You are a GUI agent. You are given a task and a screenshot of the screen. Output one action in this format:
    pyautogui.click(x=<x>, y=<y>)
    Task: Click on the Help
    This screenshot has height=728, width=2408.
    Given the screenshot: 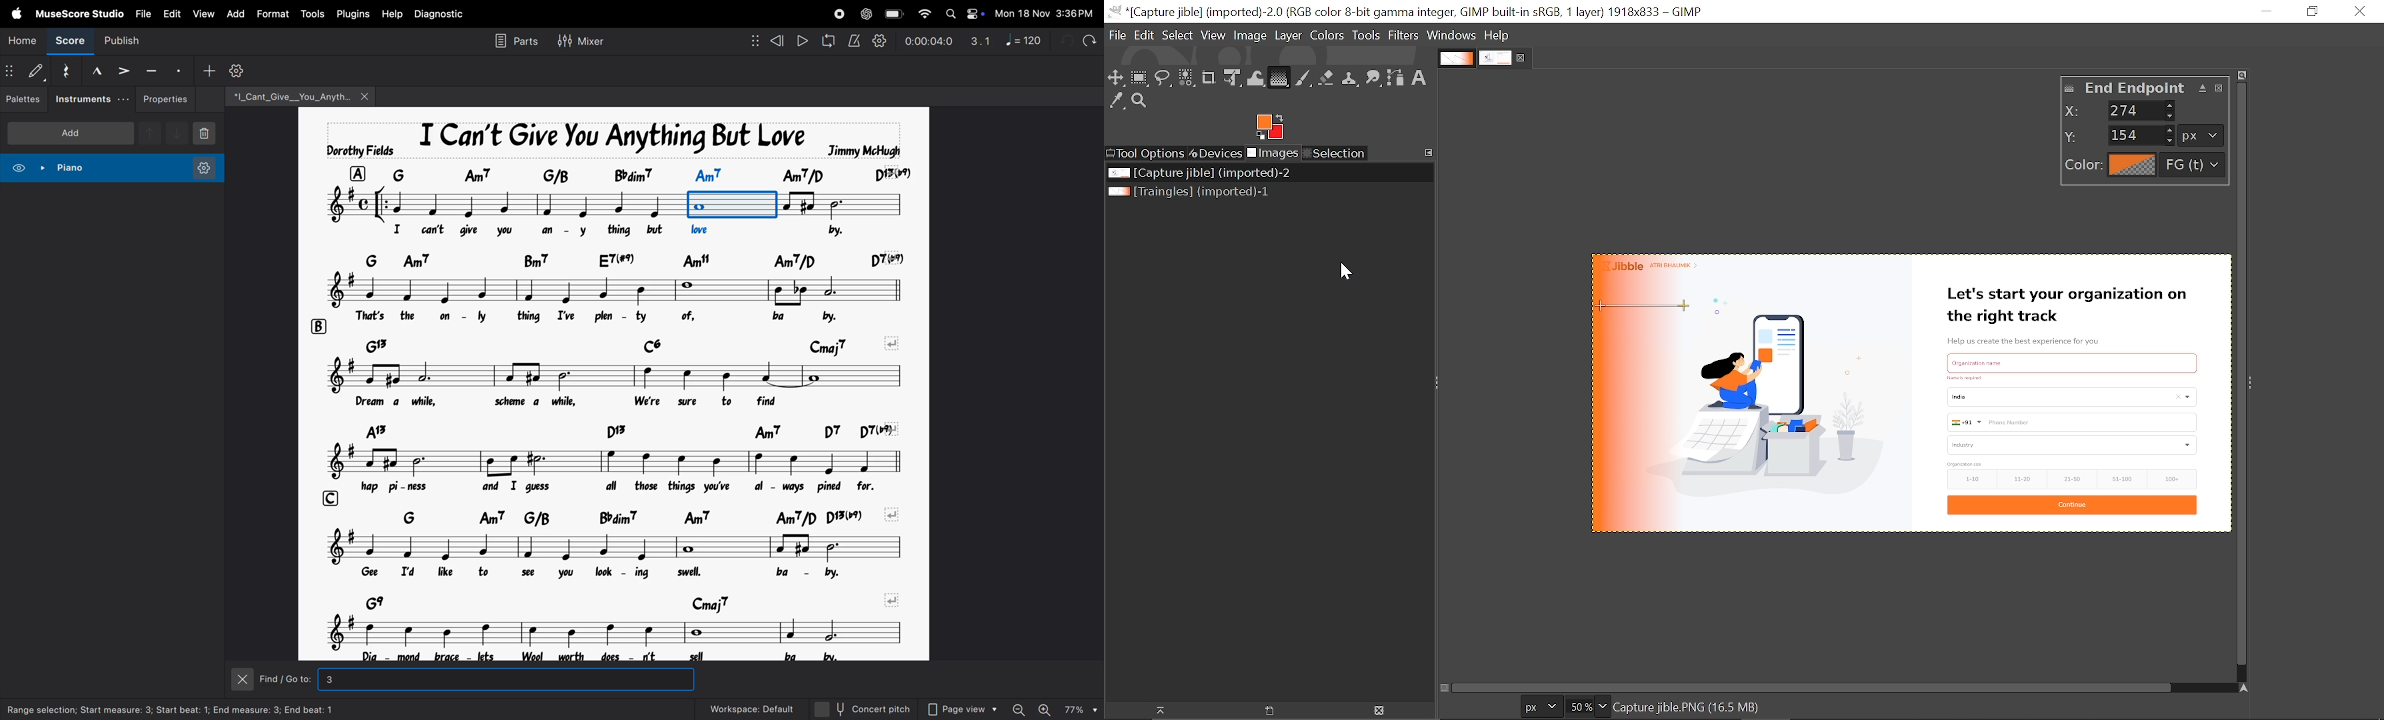 What is the action you would take?
    pyautogui.click(x=1498, y=35)
    